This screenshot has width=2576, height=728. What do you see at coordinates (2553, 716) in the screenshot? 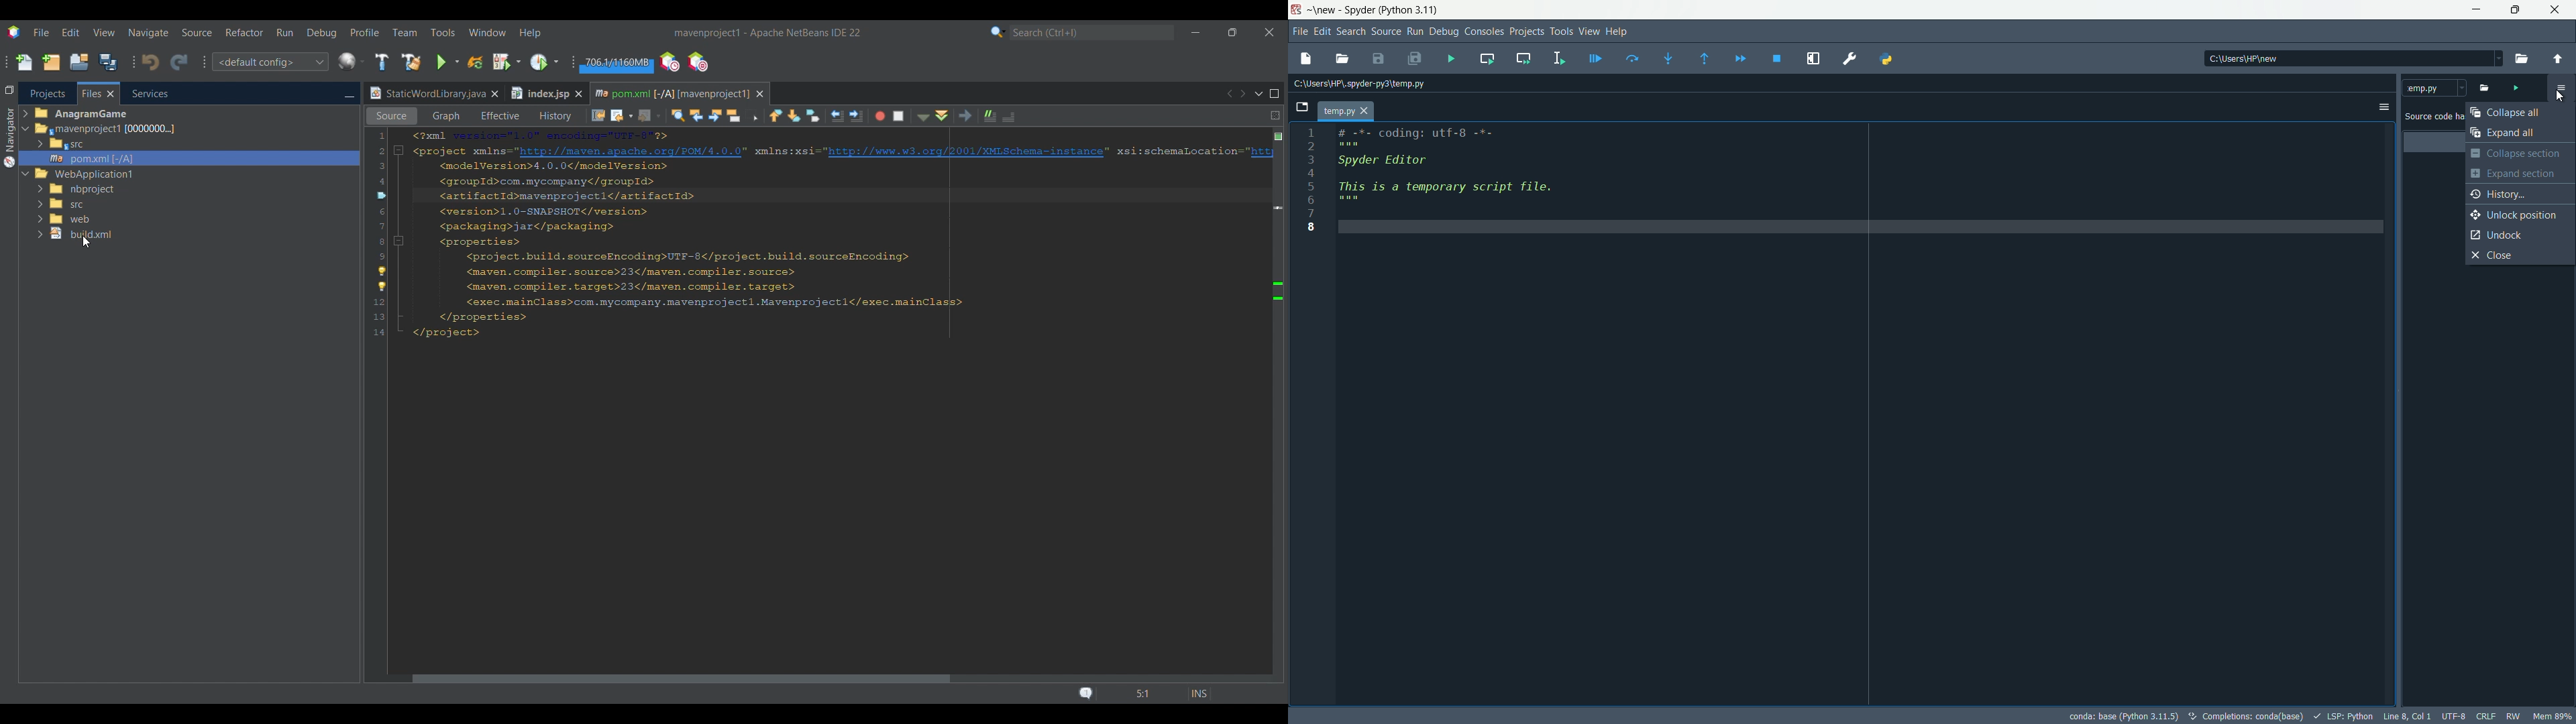
I see `memory usage` at bounding box center [2553, 716].